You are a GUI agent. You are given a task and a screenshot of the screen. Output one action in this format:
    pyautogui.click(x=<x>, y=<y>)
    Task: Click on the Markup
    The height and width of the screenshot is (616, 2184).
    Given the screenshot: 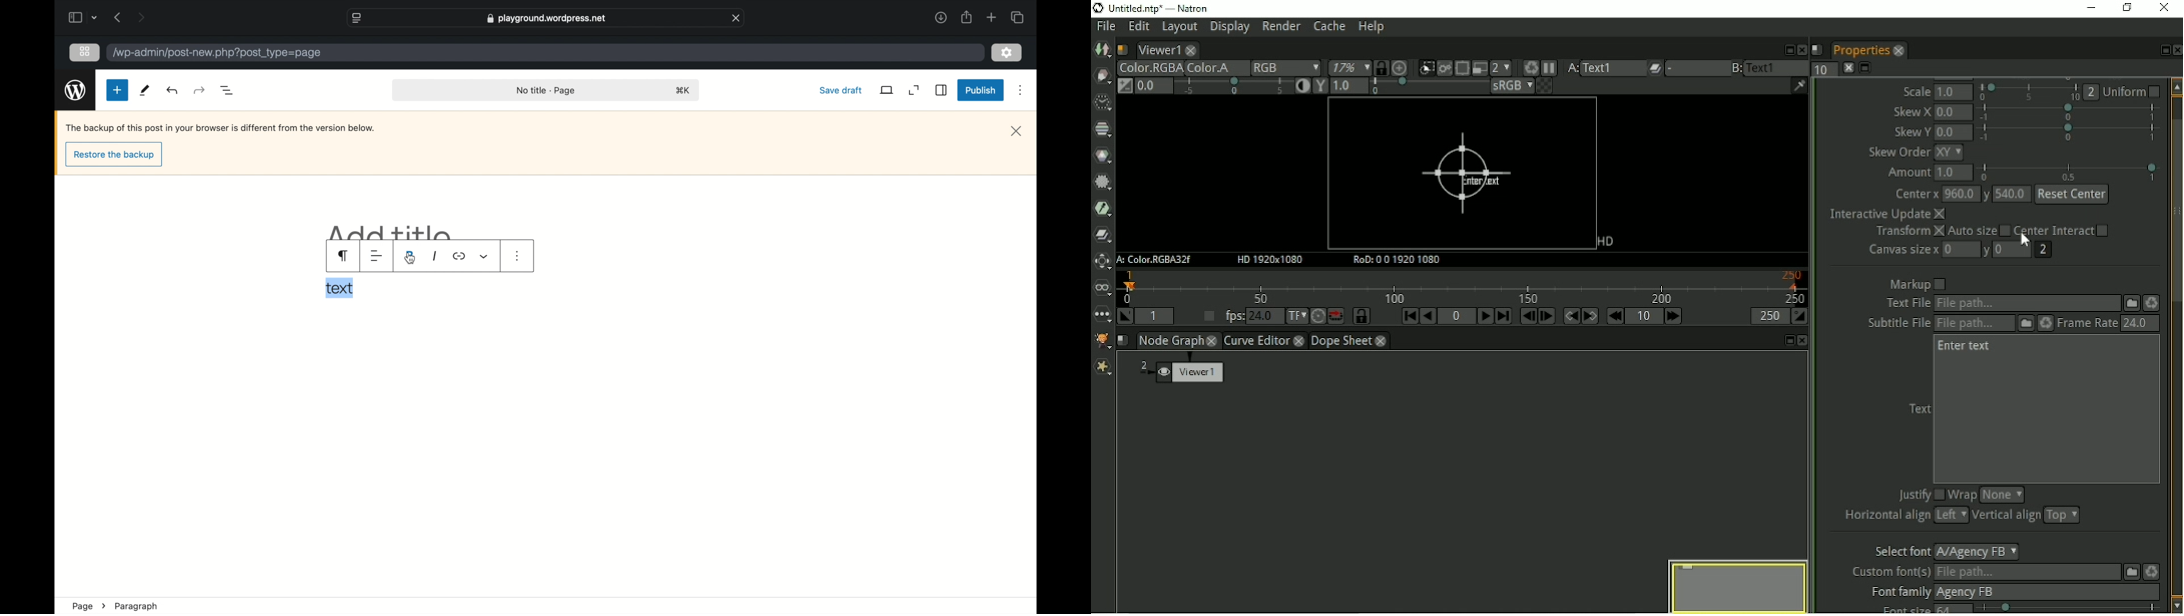 What is the action you would take?
    pyautogui.click(x=1918, y=284)
    